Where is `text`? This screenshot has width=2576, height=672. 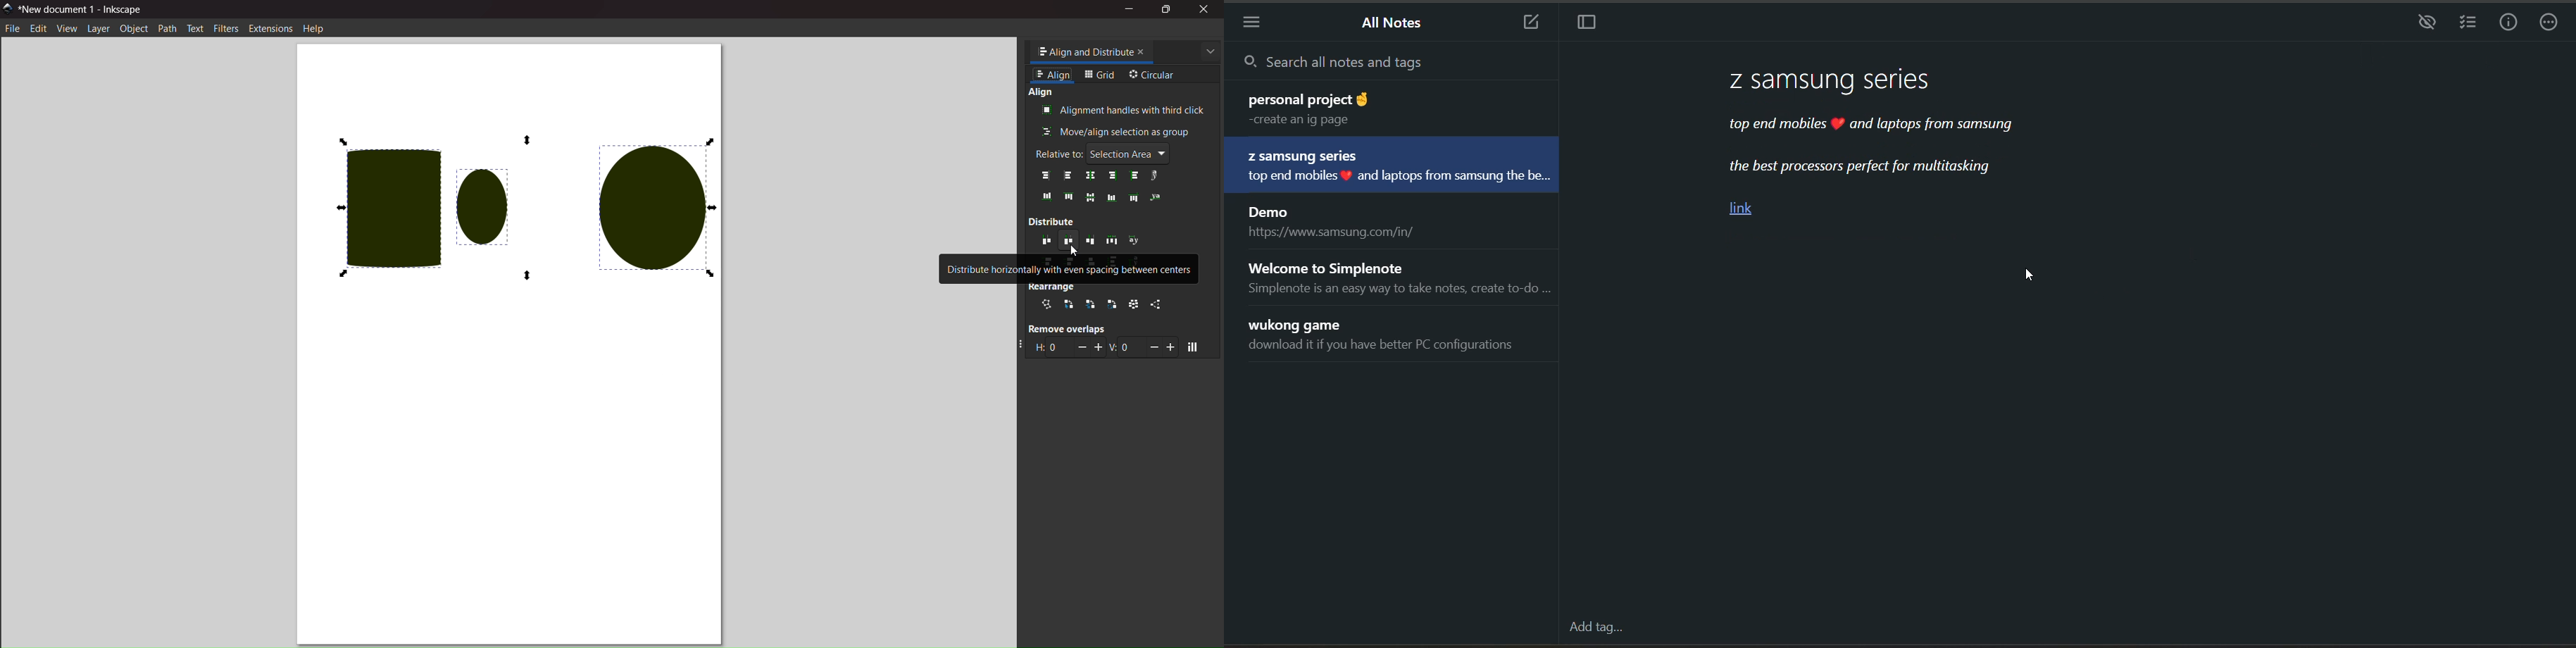 text is located at coordinates (195, 29).